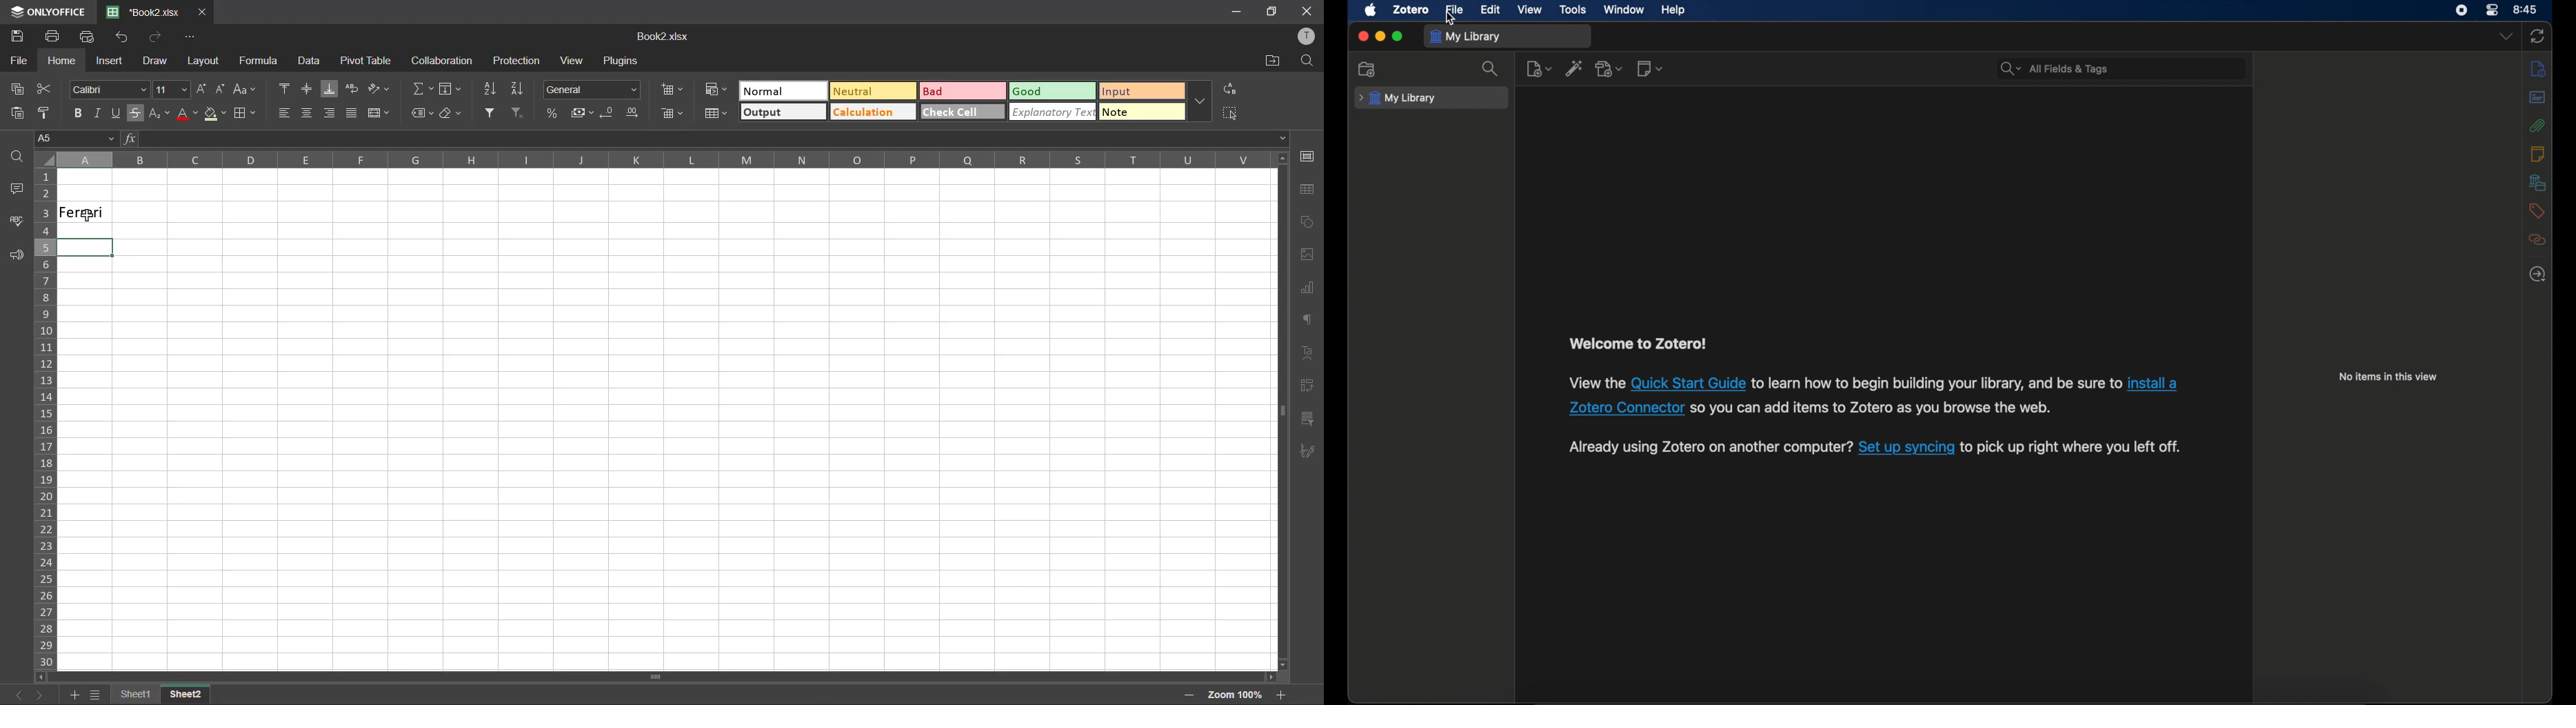 This screenshot has height=728, width=2576. I want to click on new item, so click(1539, 70).